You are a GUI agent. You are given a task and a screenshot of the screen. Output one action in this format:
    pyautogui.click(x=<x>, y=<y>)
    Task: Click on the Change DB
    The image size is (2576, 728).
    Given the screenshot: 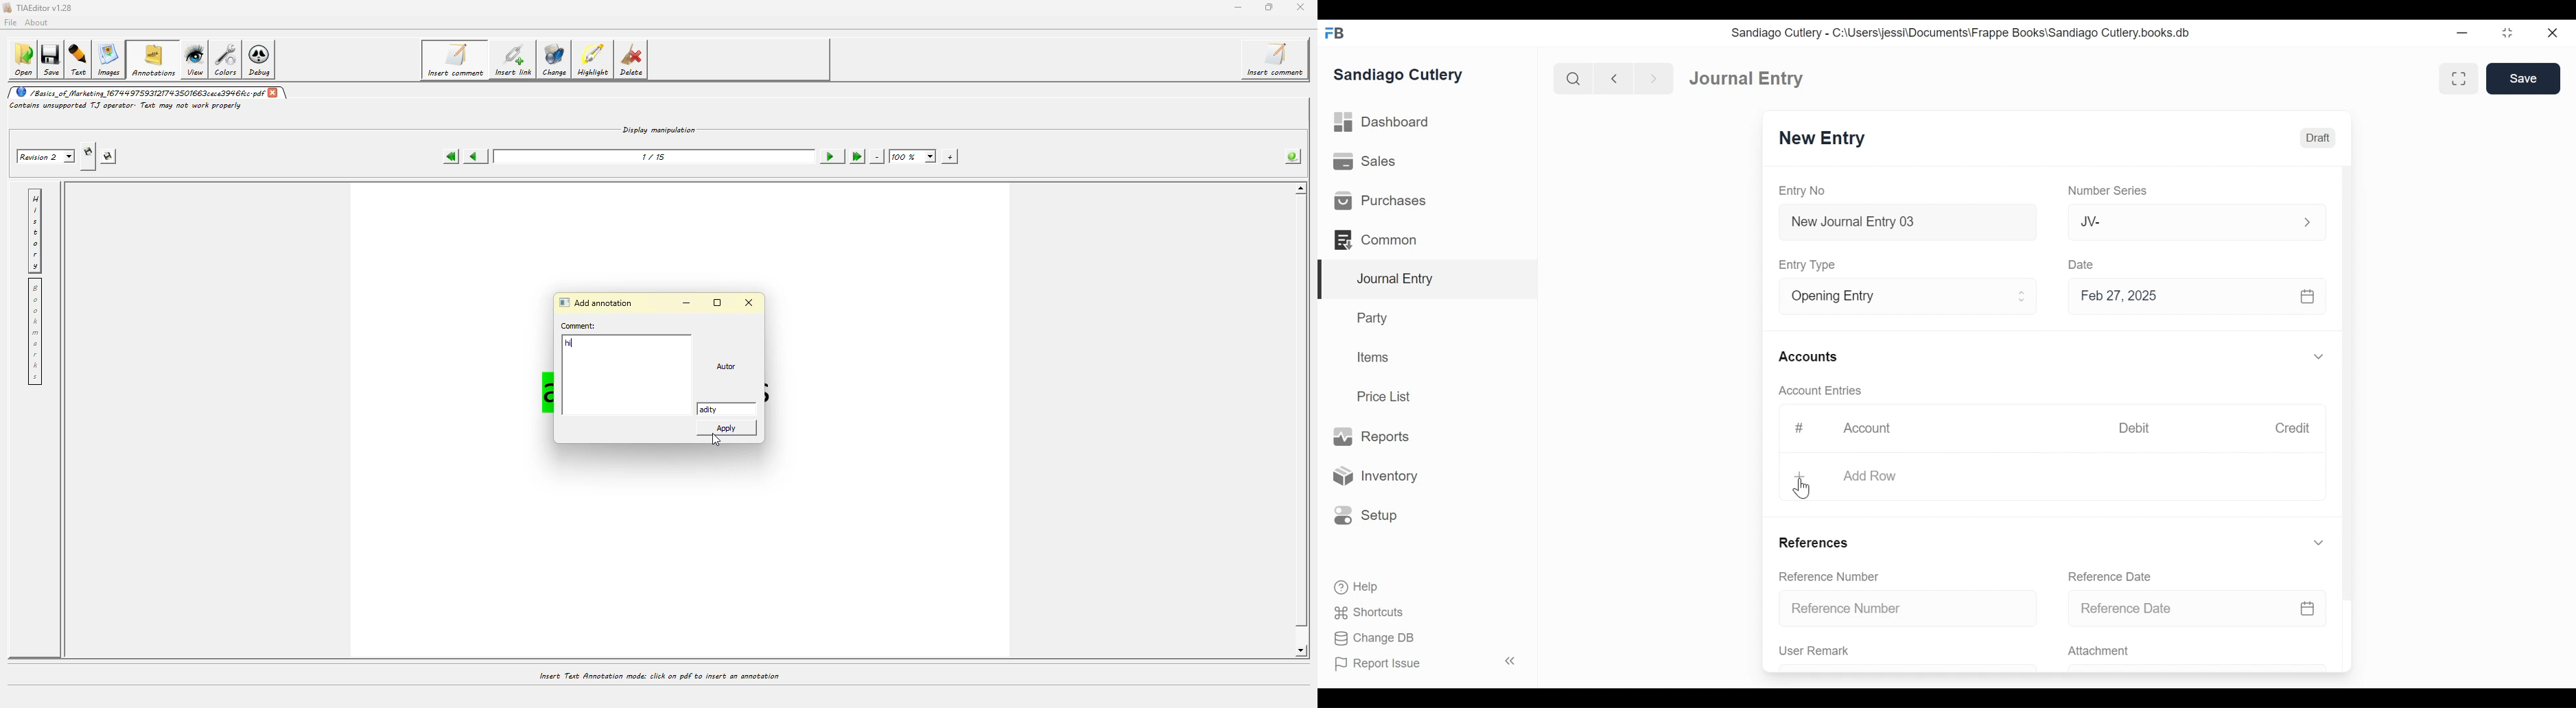 What is the action you would take?
    pyautogui.click(x=1373, y=639)
    